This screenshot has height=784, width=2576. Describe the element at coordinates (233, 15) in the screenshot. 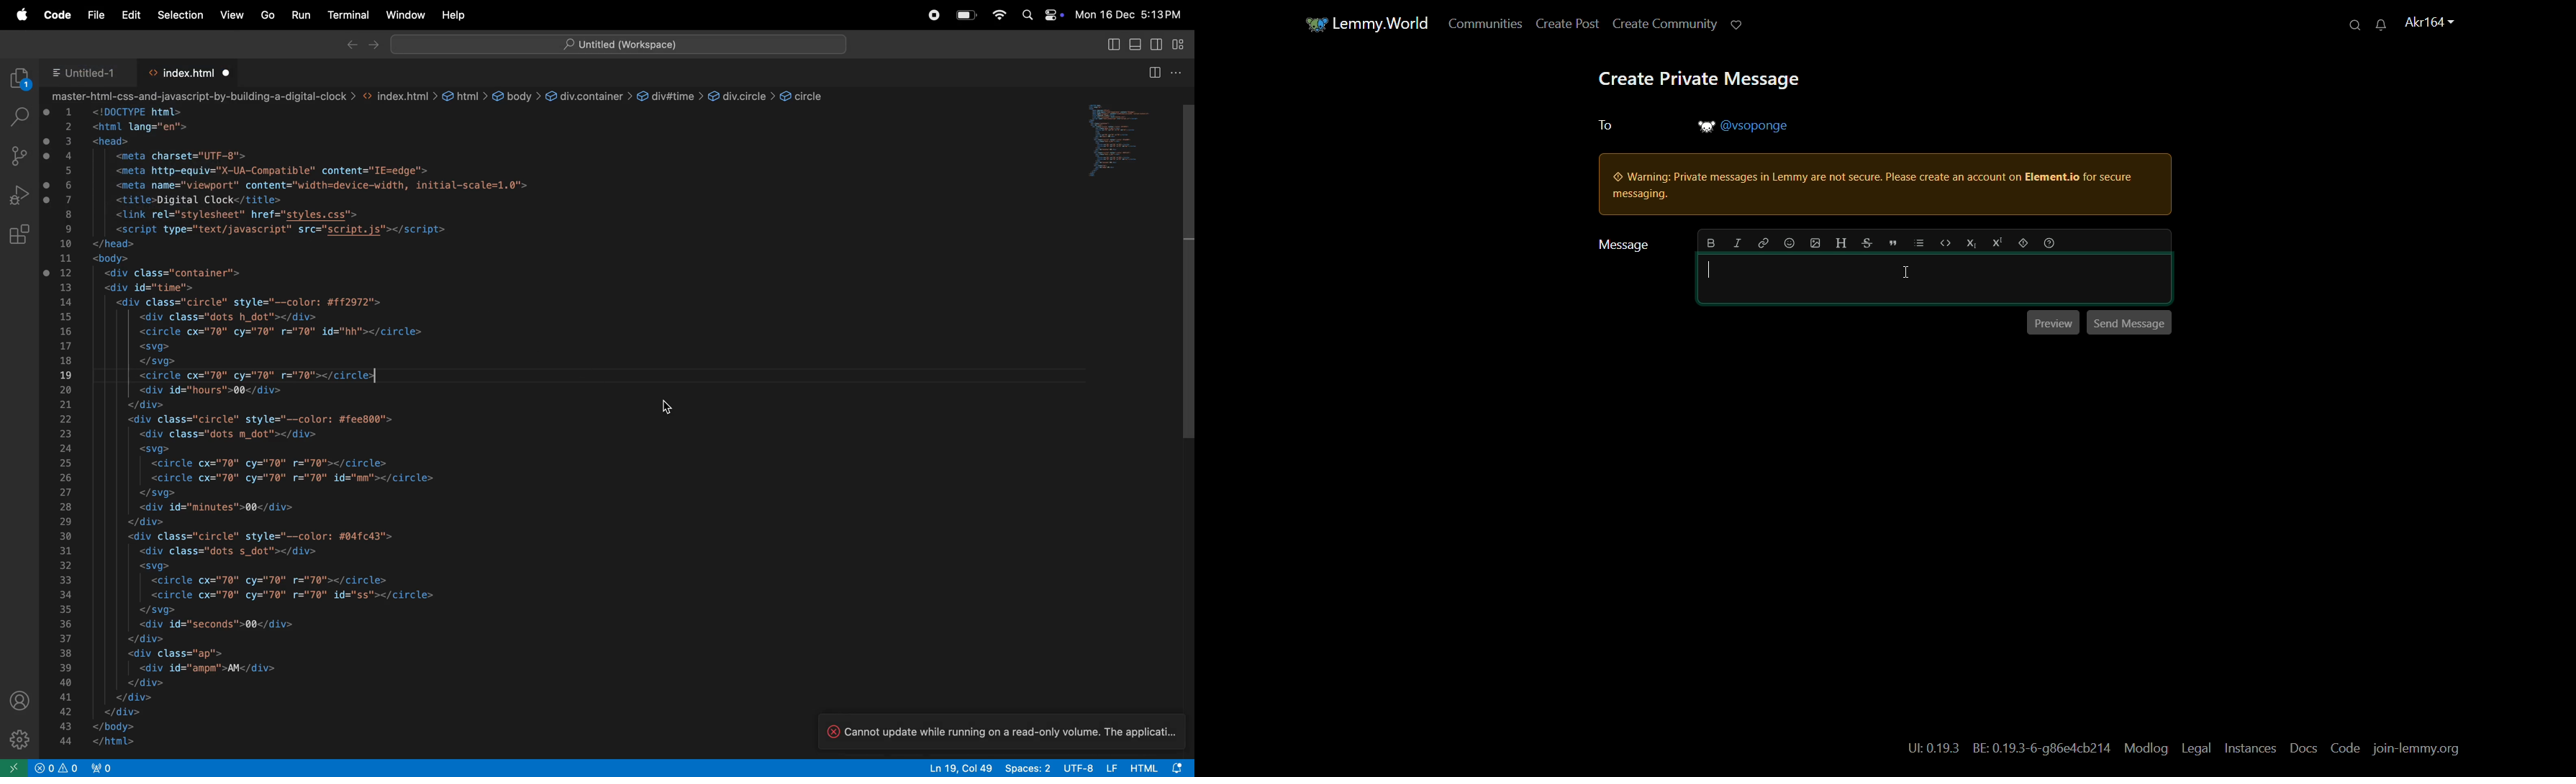

I see `view` at that location.